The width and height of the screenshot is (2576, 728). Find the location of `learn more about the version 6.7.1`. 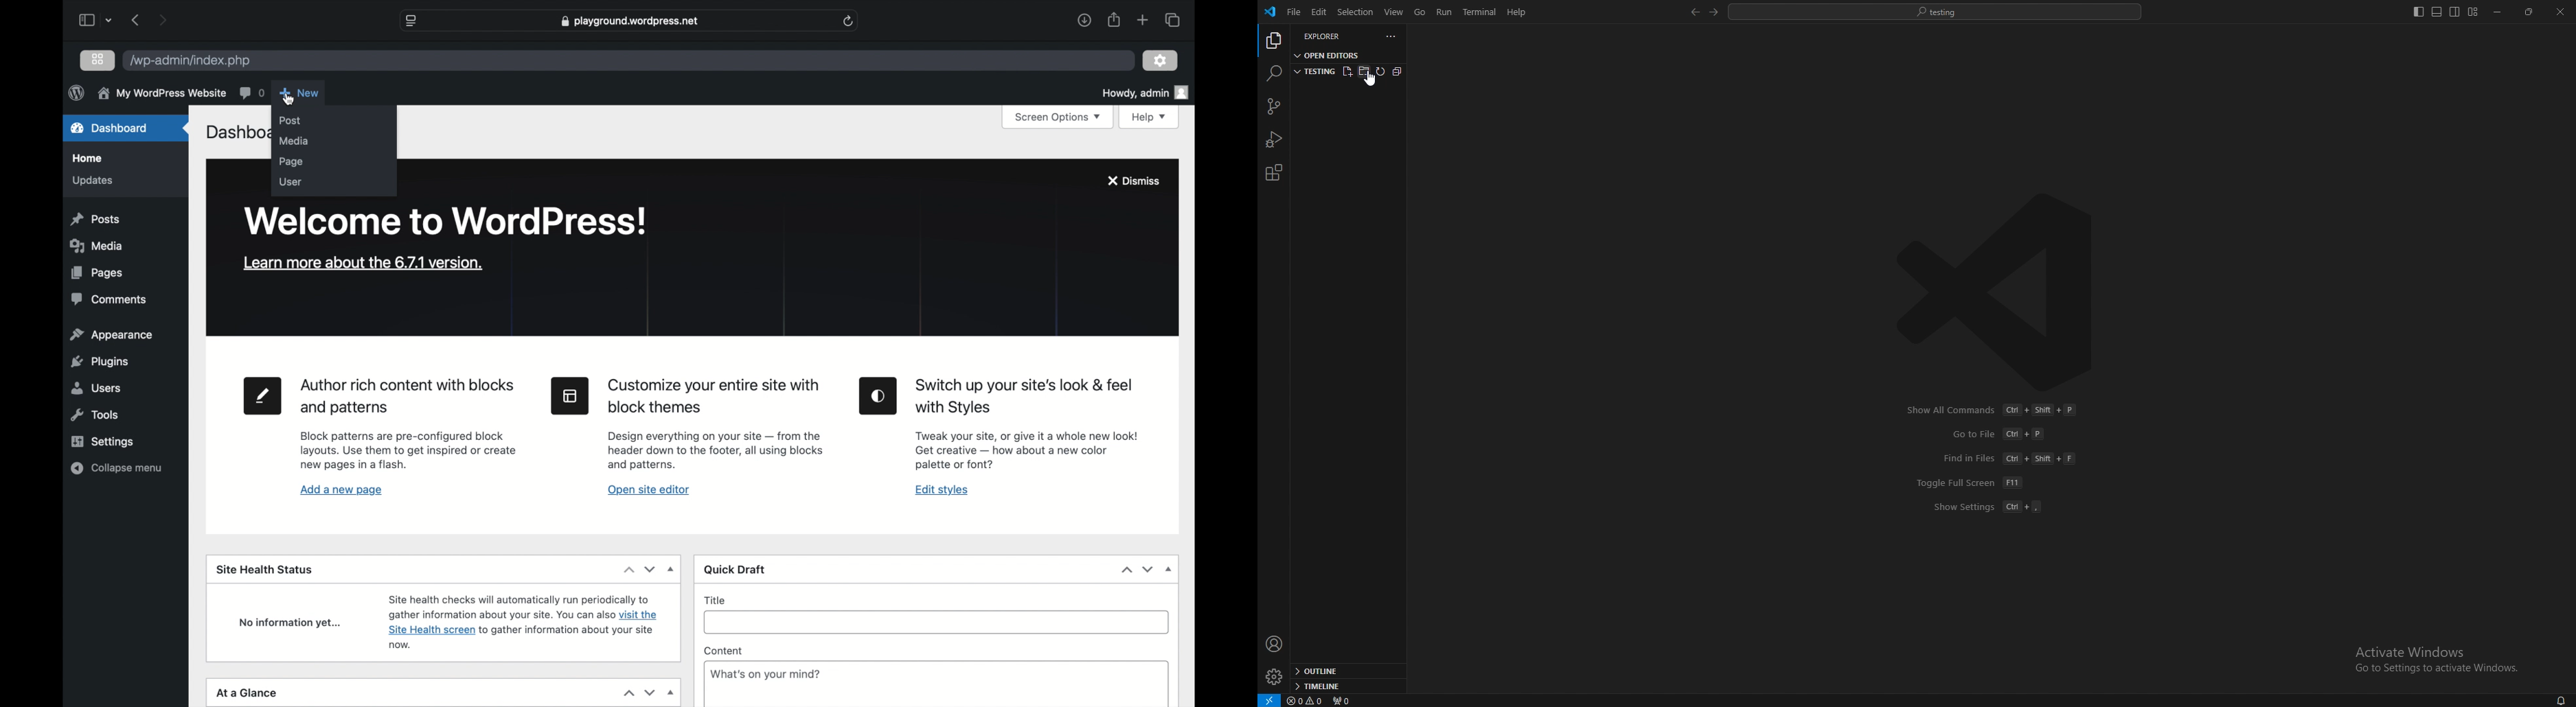

learn more about the version 6.7.1 is located at coordinates (364, 264).